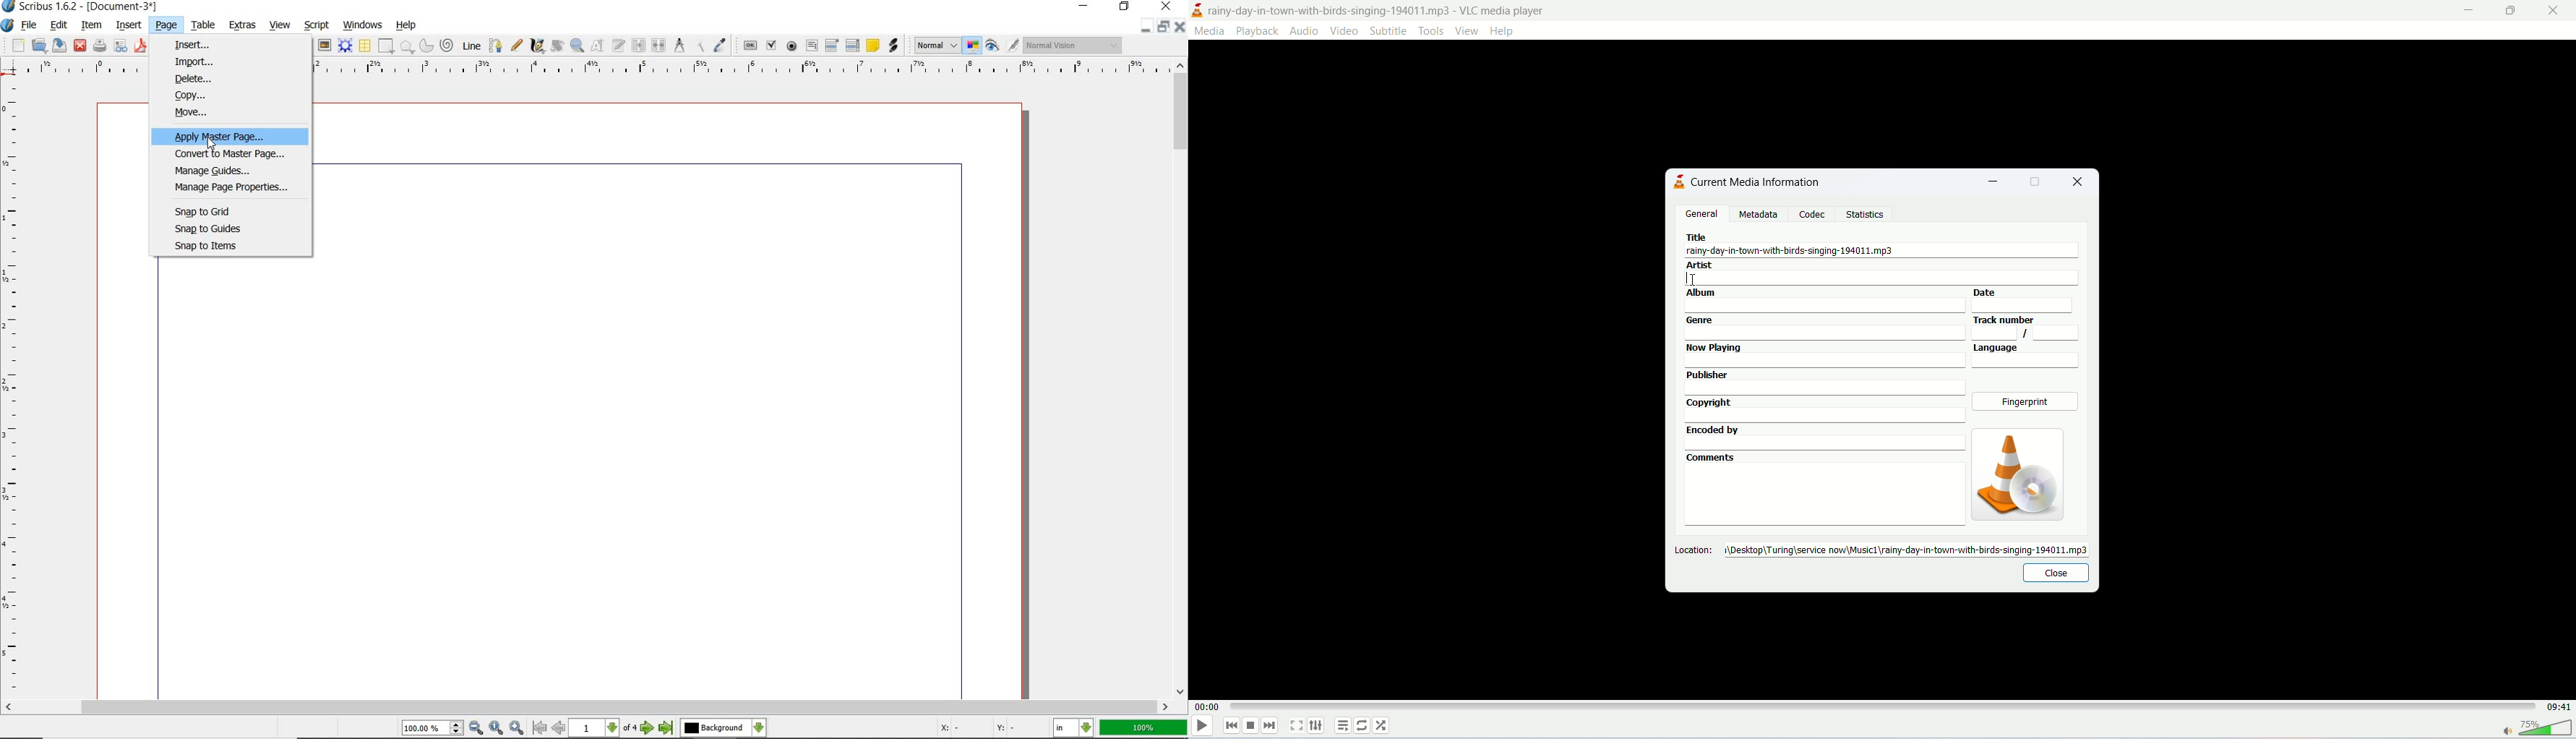  I want to click on help, so click(405, 25).